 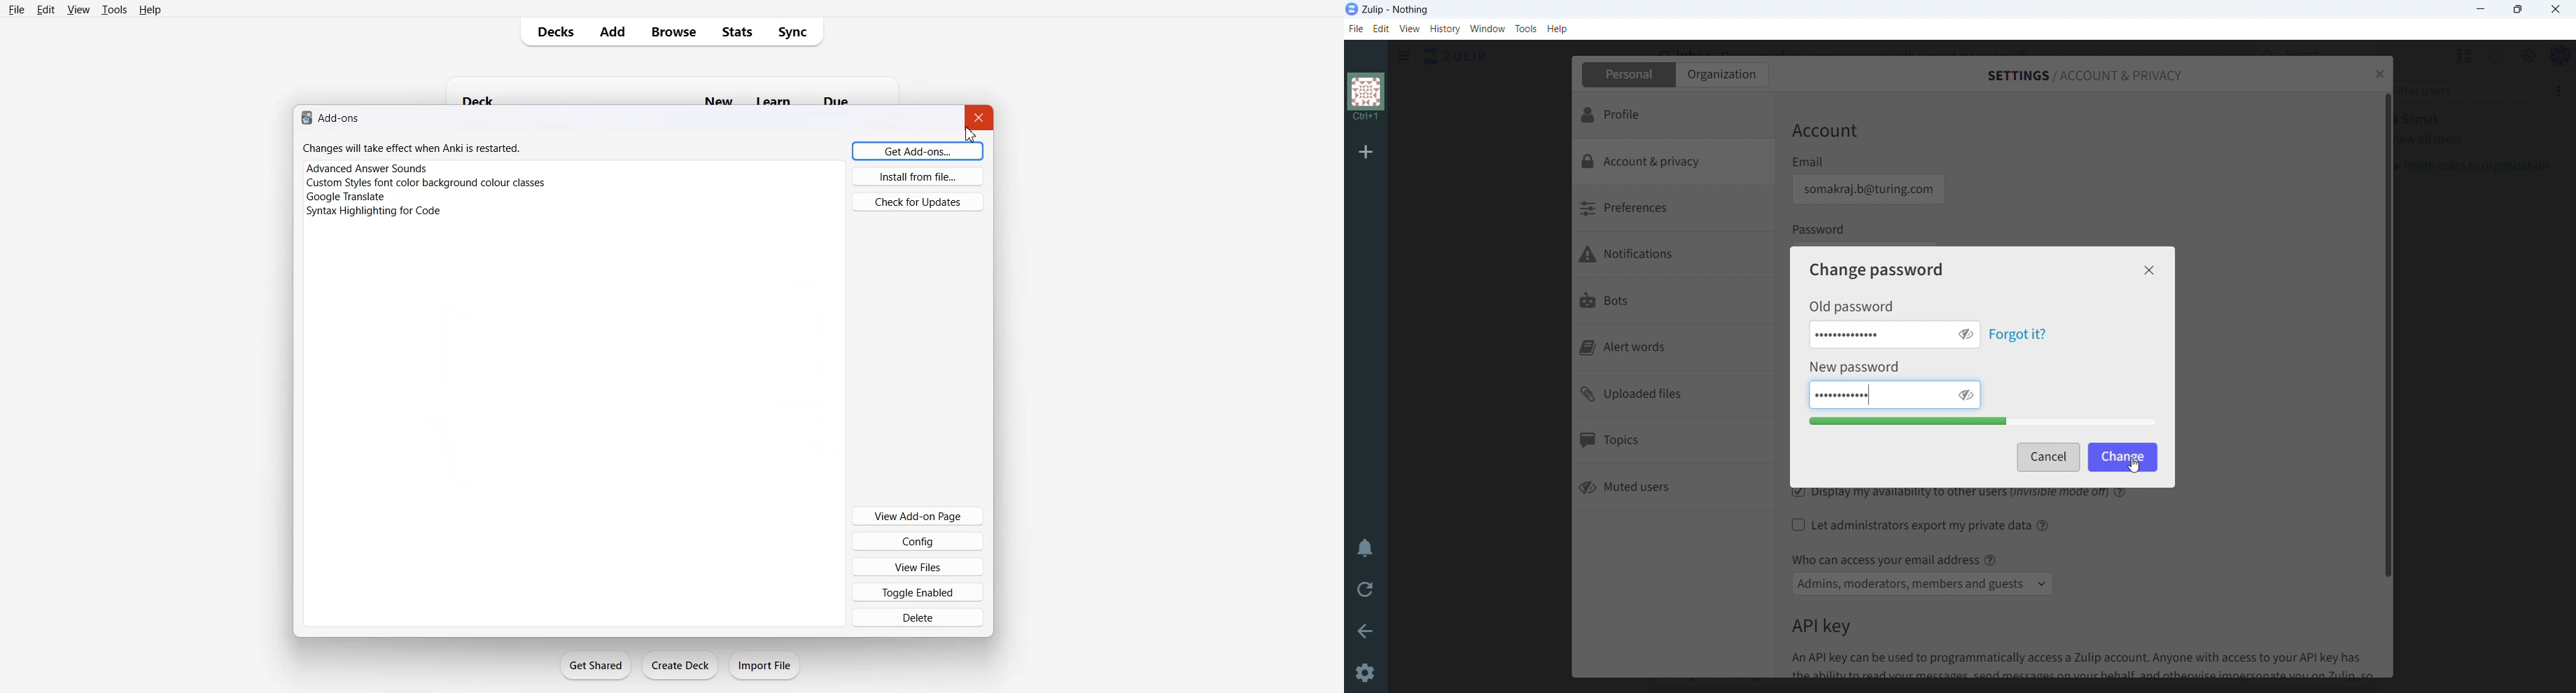 What do you see at coordinates (1851, 306) in the screenshot?
I see `Old password` at bounding box center [1851, 306].